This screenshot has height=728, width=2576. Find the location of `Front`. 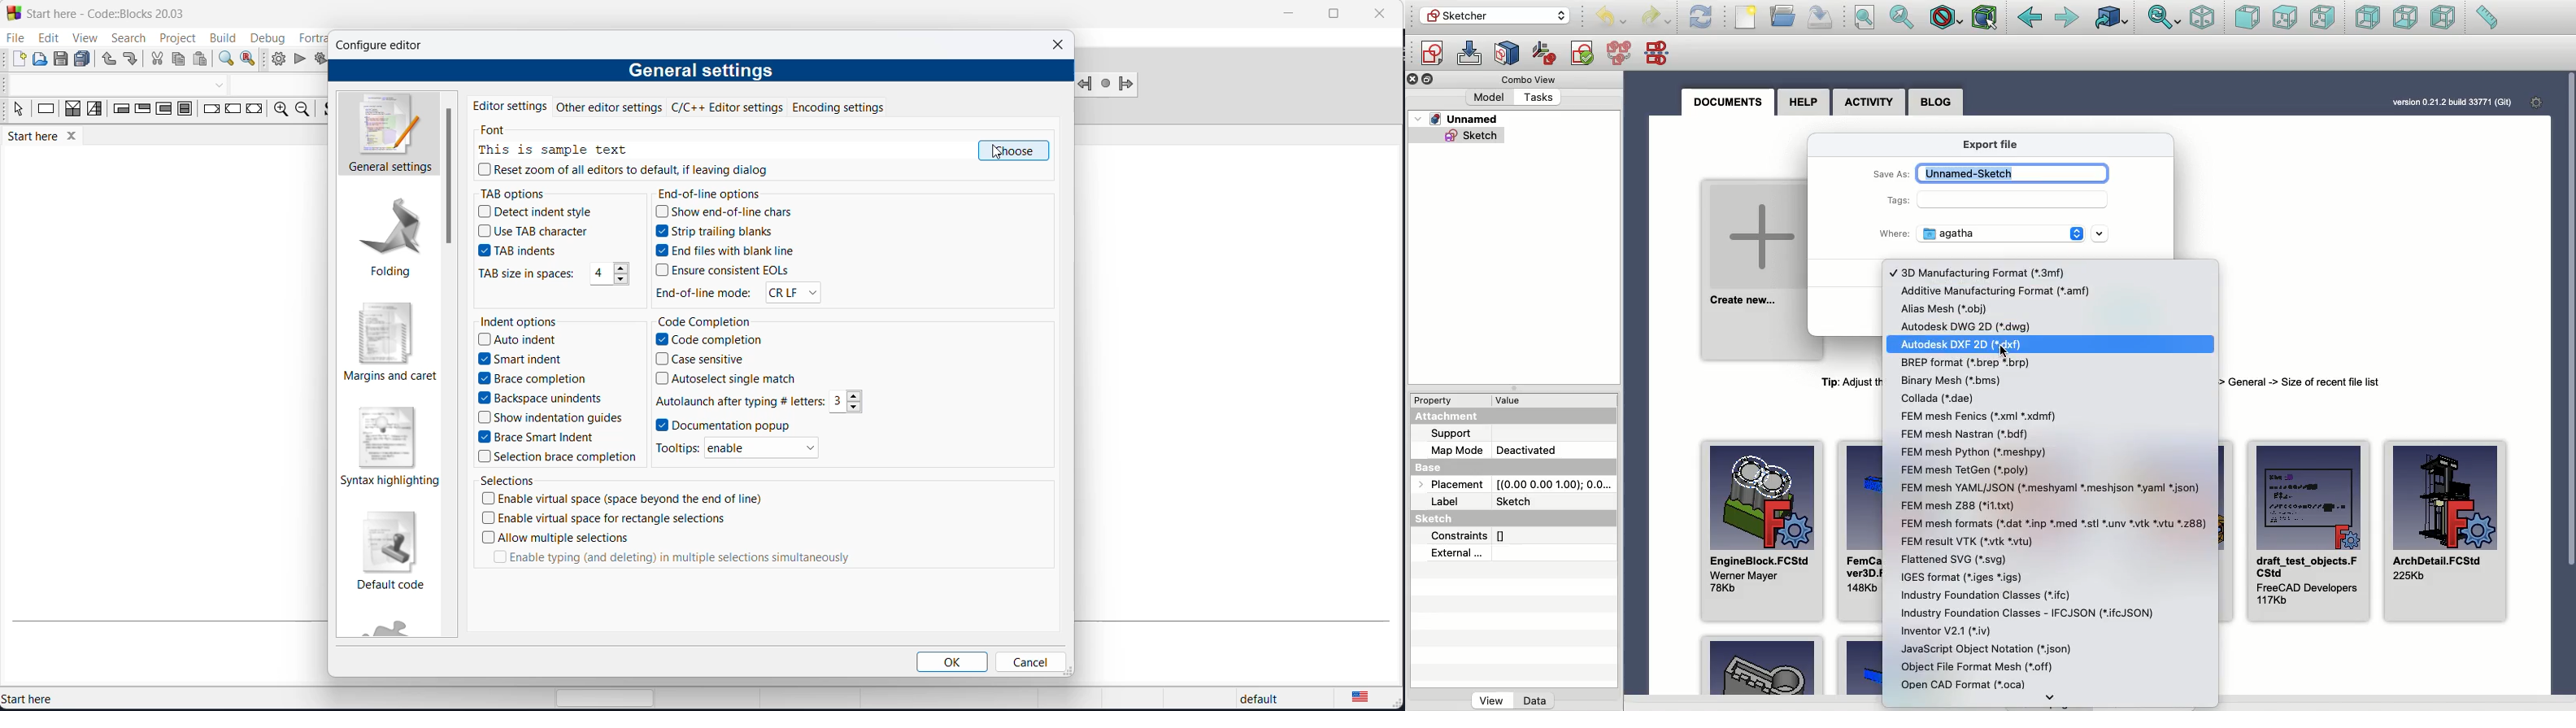

Front is located at coordinates (2246, 19).